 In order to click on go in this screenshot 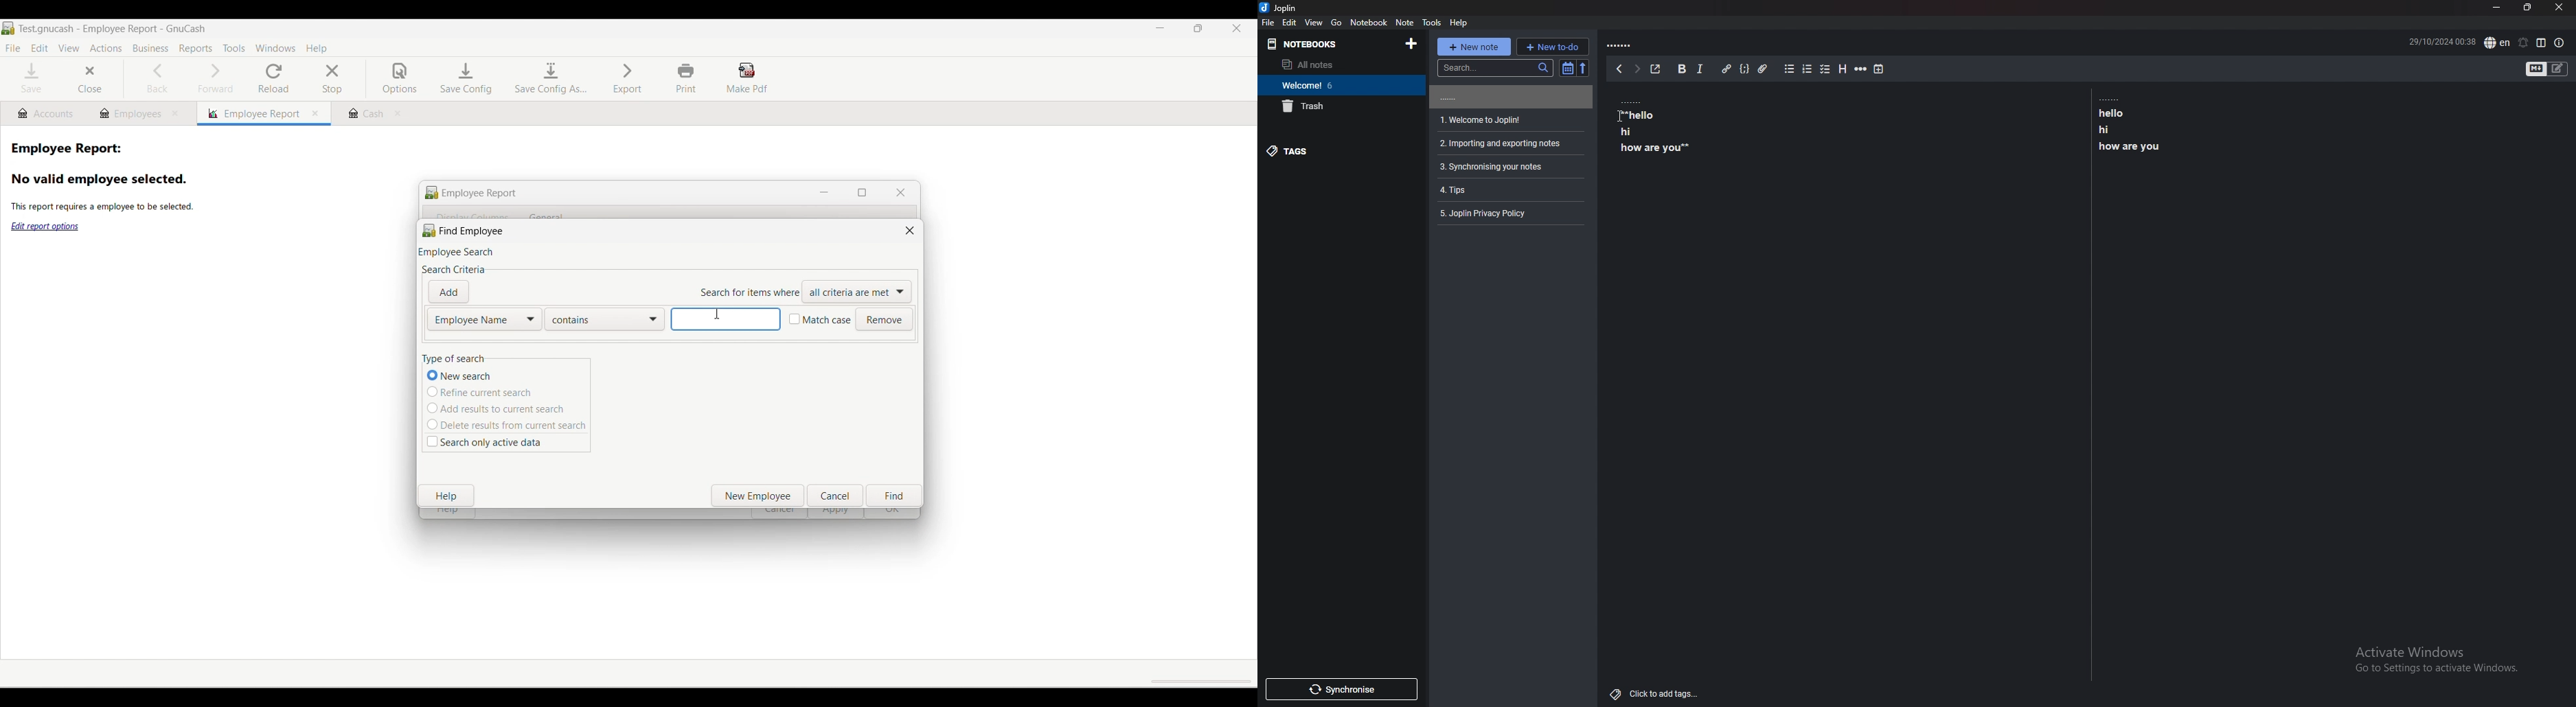, I will do `click(1336, 22)`.